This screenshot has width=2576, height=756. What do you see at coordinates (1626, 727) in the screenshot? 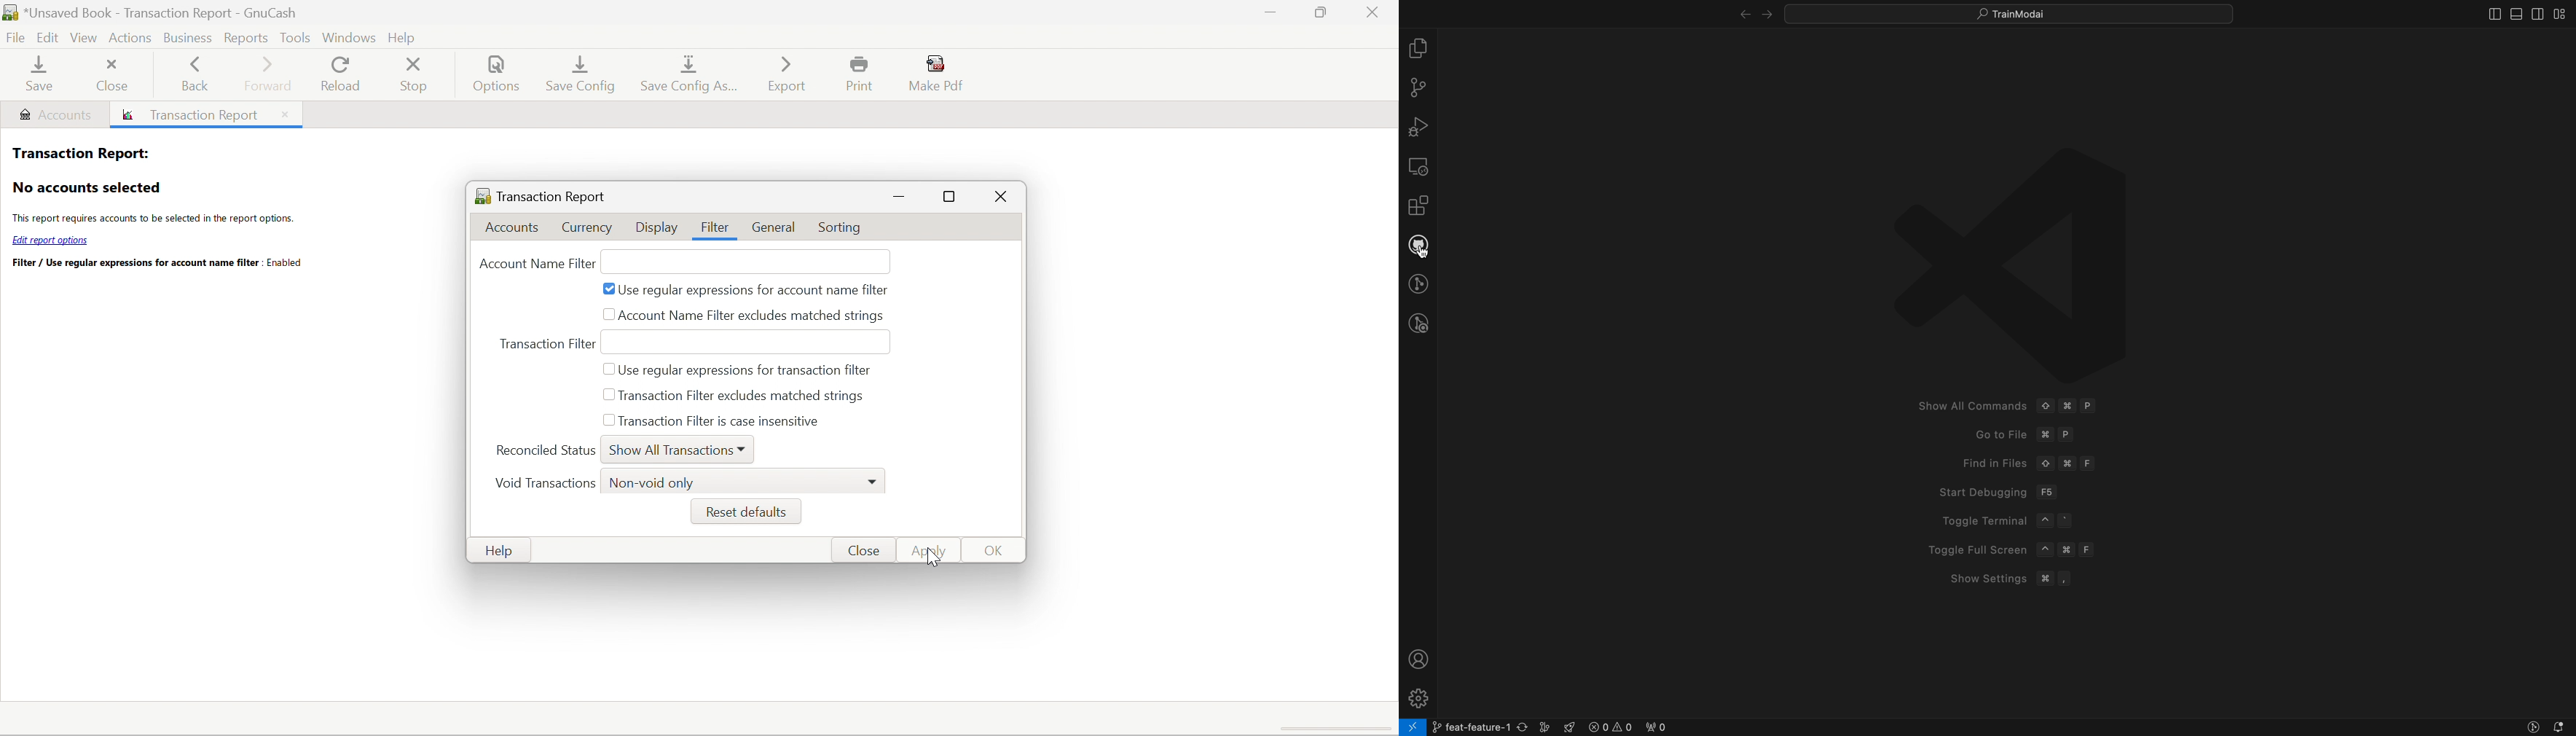
I see `error logs` at bounding box center [1626, 727].